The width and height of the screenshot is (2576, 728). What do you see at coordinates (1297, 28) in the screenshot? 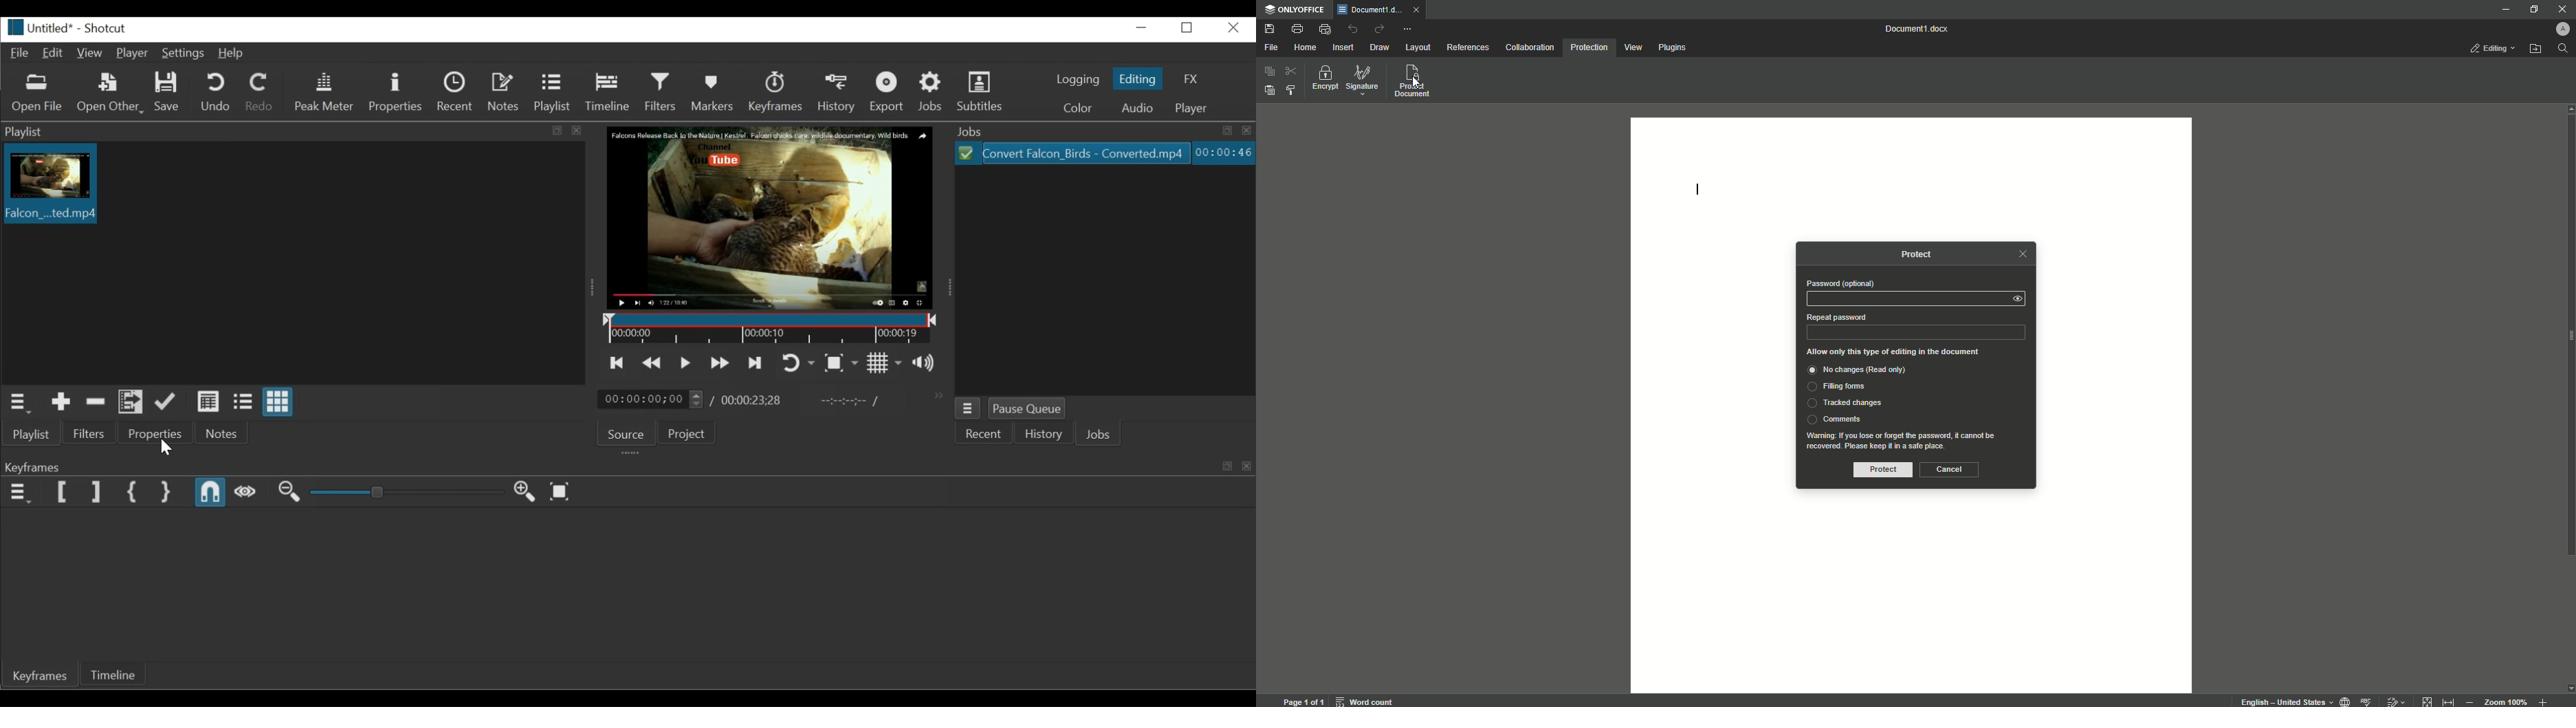
I see `Print` at bounding box center [1297, 28].